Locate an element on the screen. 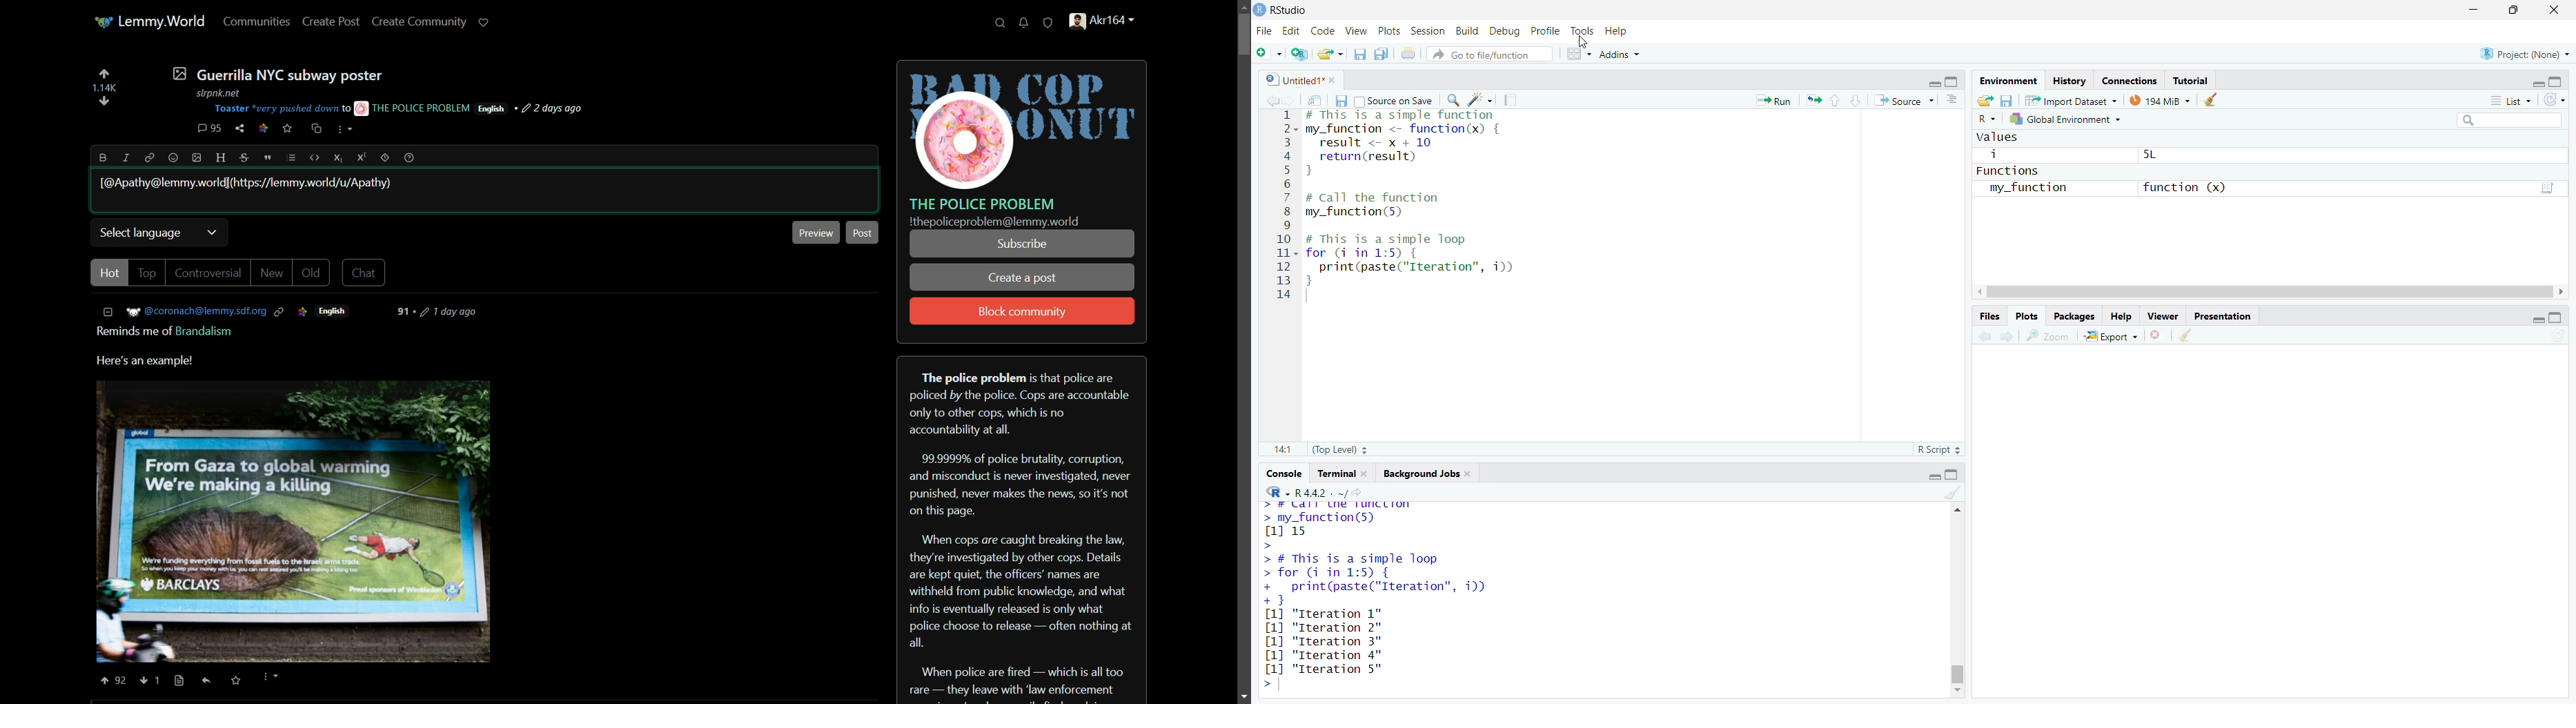  profile is located at coordinates (1548, 30).